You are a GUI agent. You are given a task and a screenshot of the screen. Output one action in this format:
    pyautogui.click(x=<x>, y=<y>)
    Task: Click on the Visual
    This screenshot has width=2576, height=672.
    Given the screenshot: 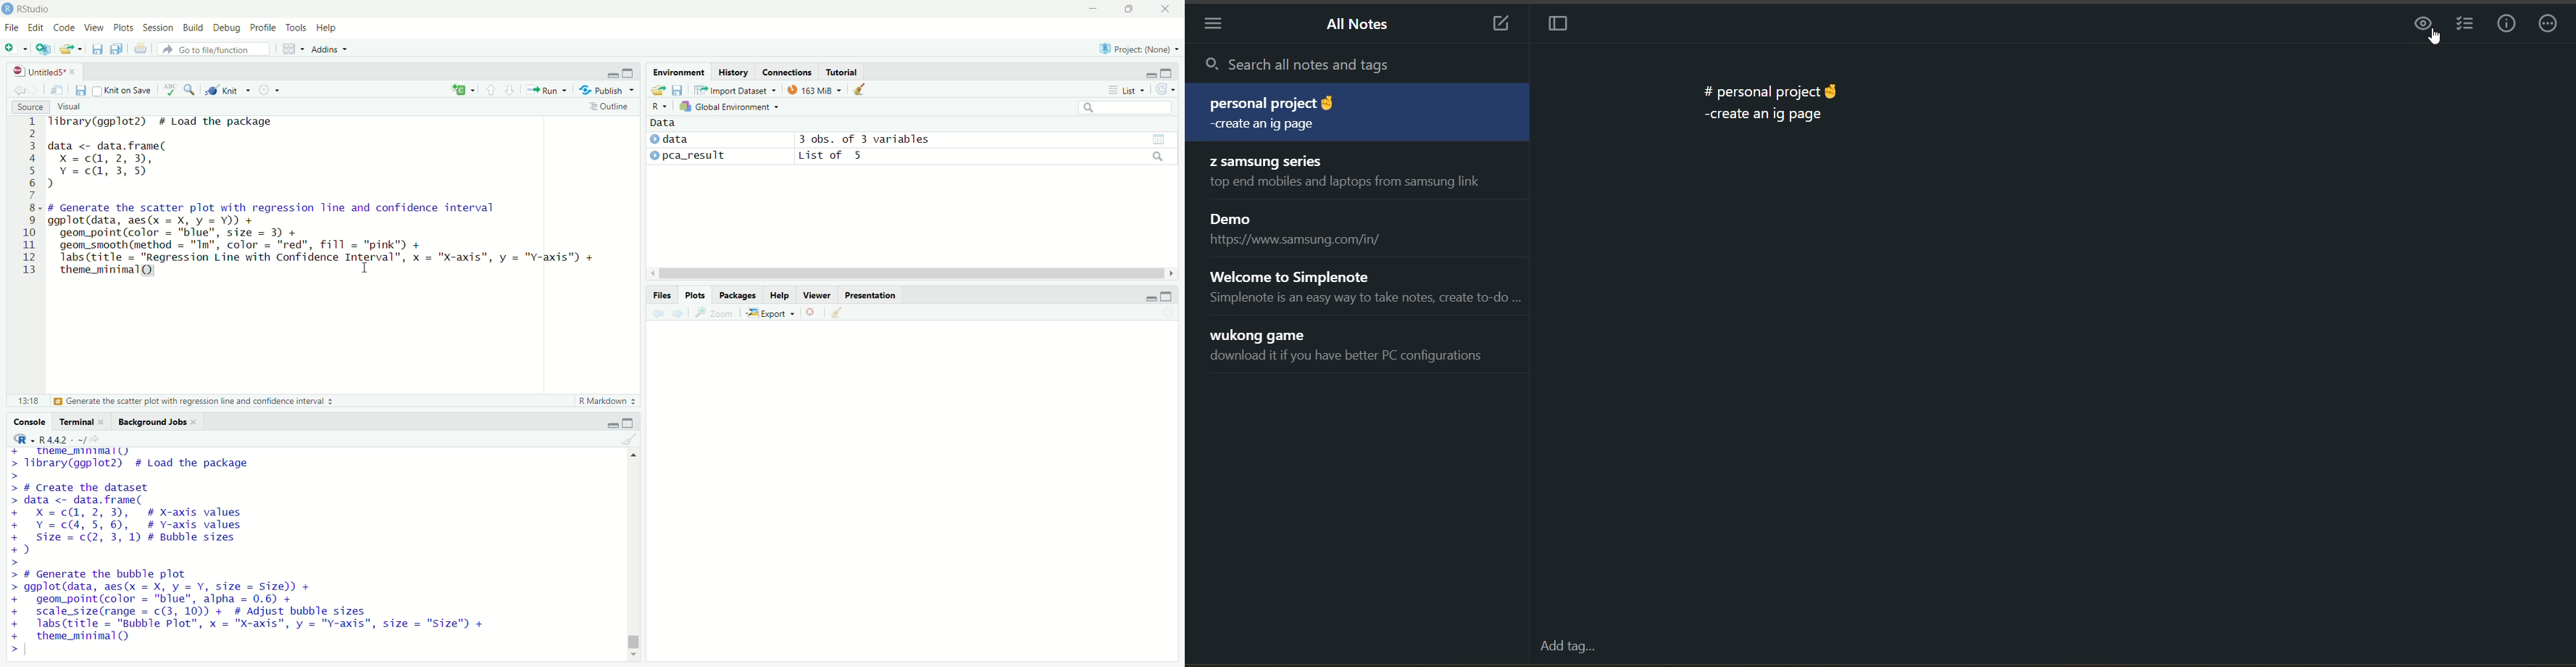 What is the action you would take?
    pyautogui.click(x=69, y=107)
    